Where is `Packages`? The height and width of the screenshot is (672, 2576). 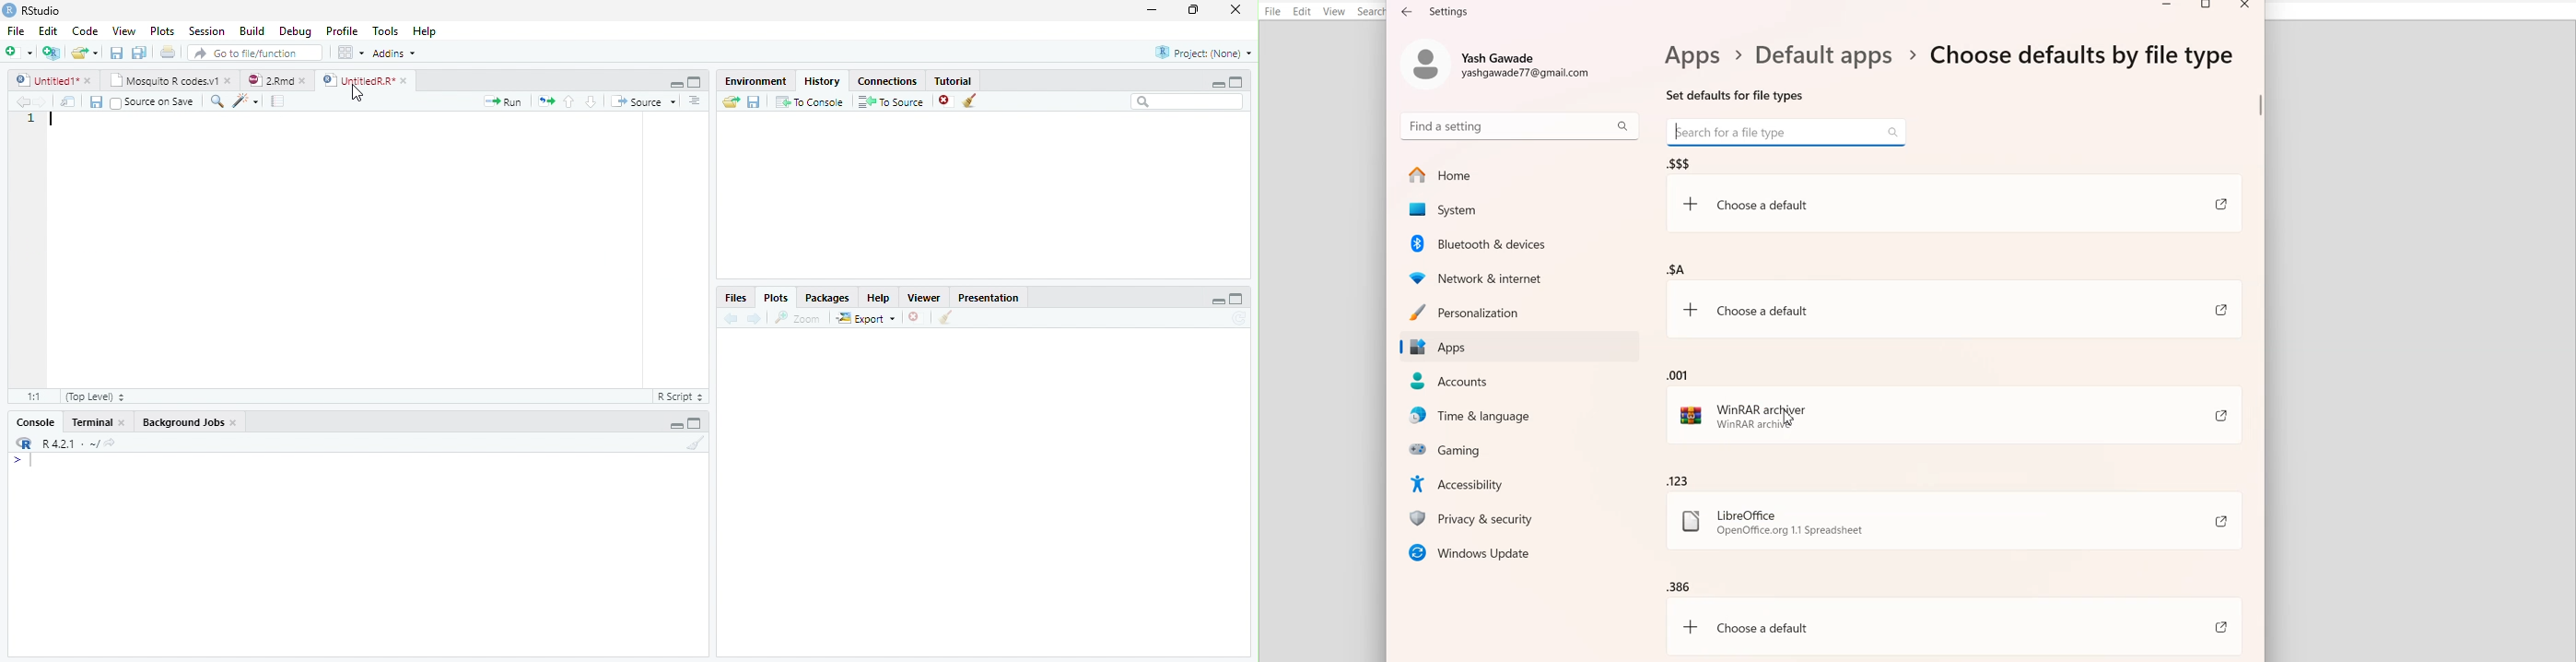 Packages is located at coordinates (825, 297).